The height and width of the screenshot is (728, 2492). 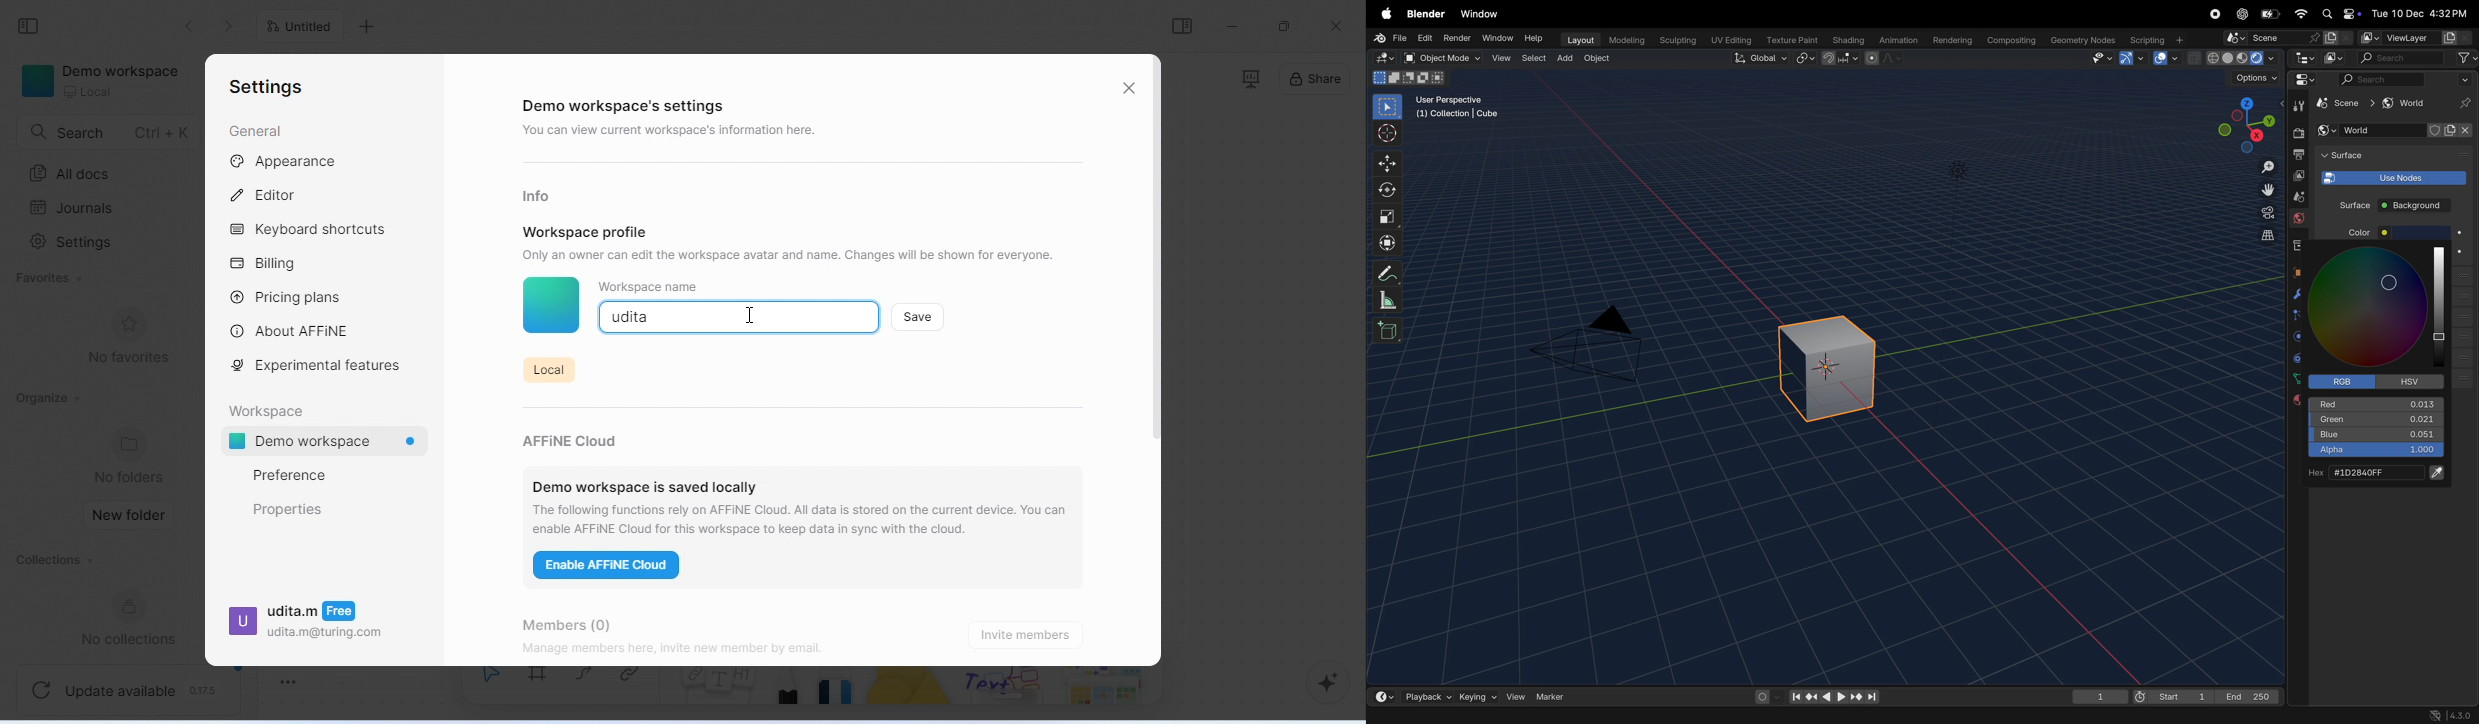 What do you see at coordinates (2245, 123) in the screenshot?
I see `view point` at bounding box center [2245, 123].